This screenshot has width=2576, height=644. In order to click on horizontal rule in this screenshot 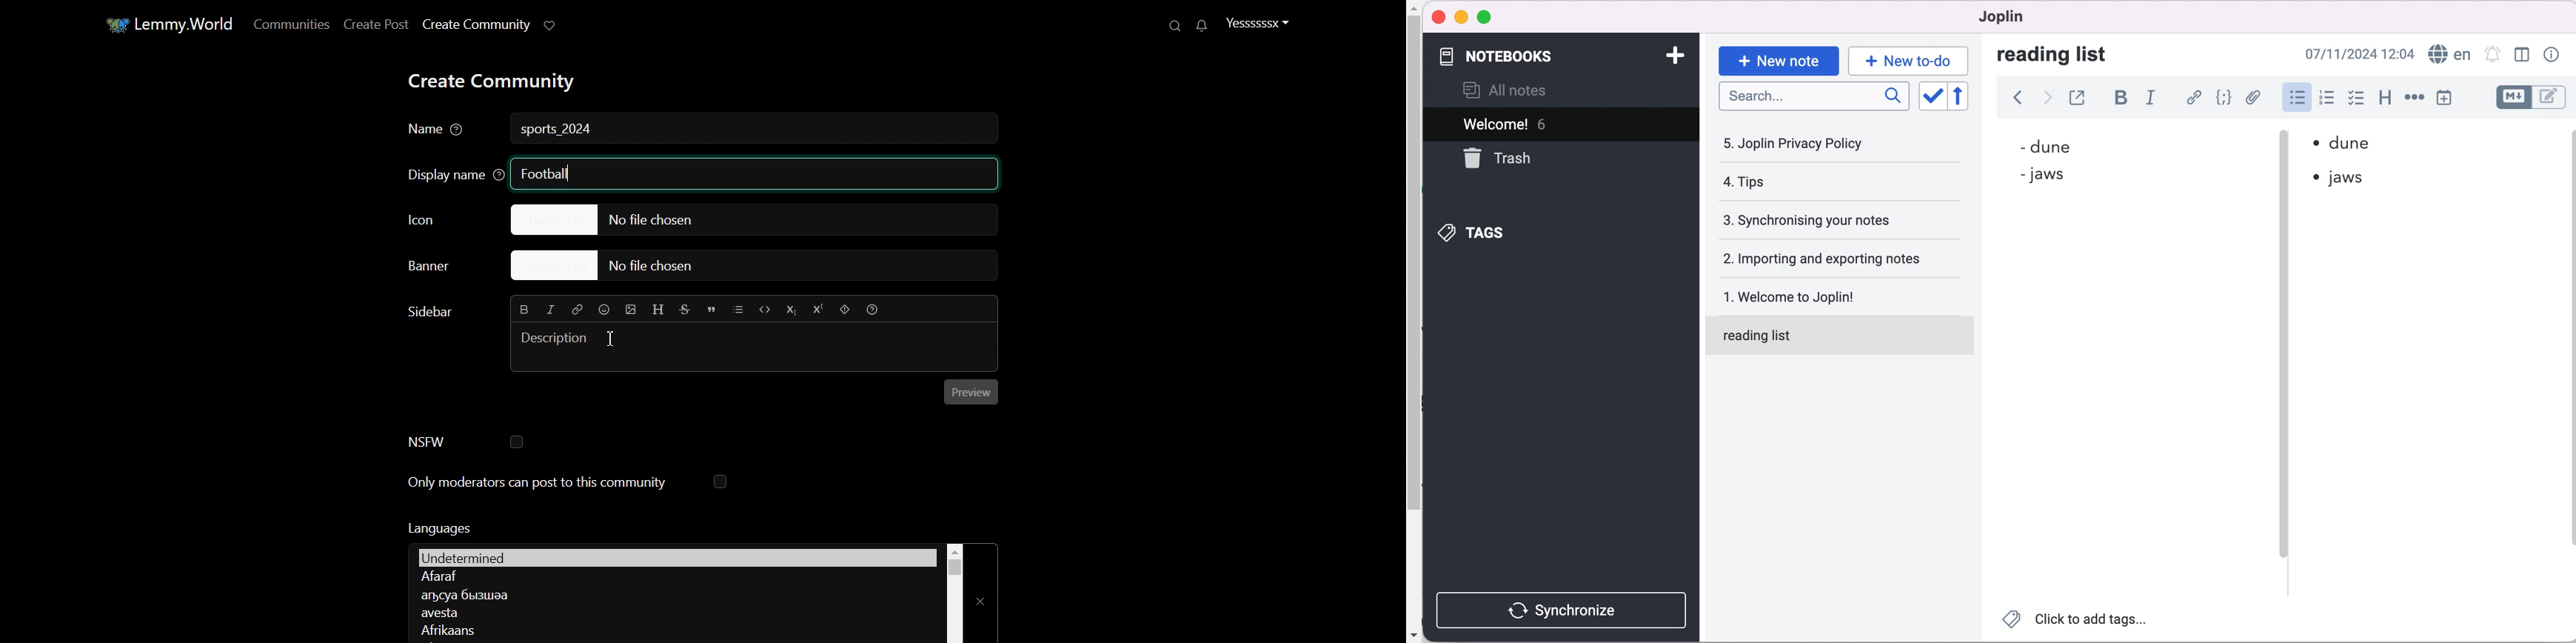, I will do `click(2414, 99)`.